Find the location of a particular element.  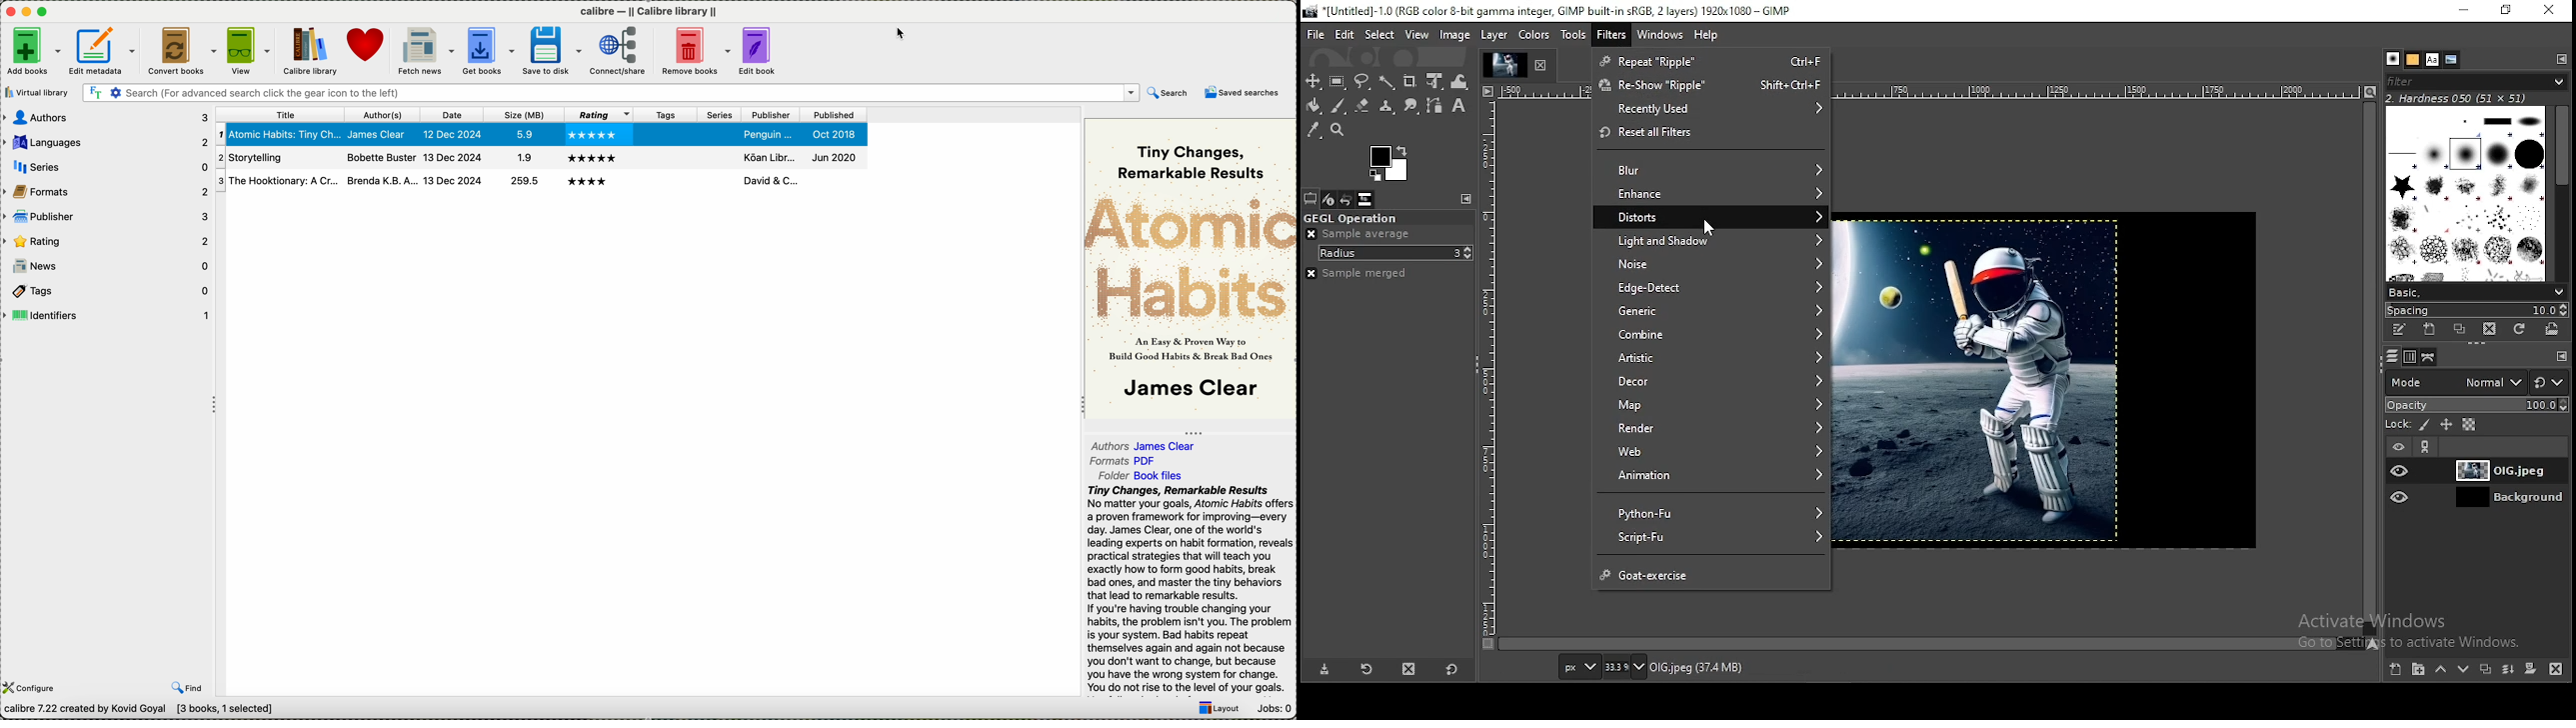

view is located at coordinates (1418, 34).